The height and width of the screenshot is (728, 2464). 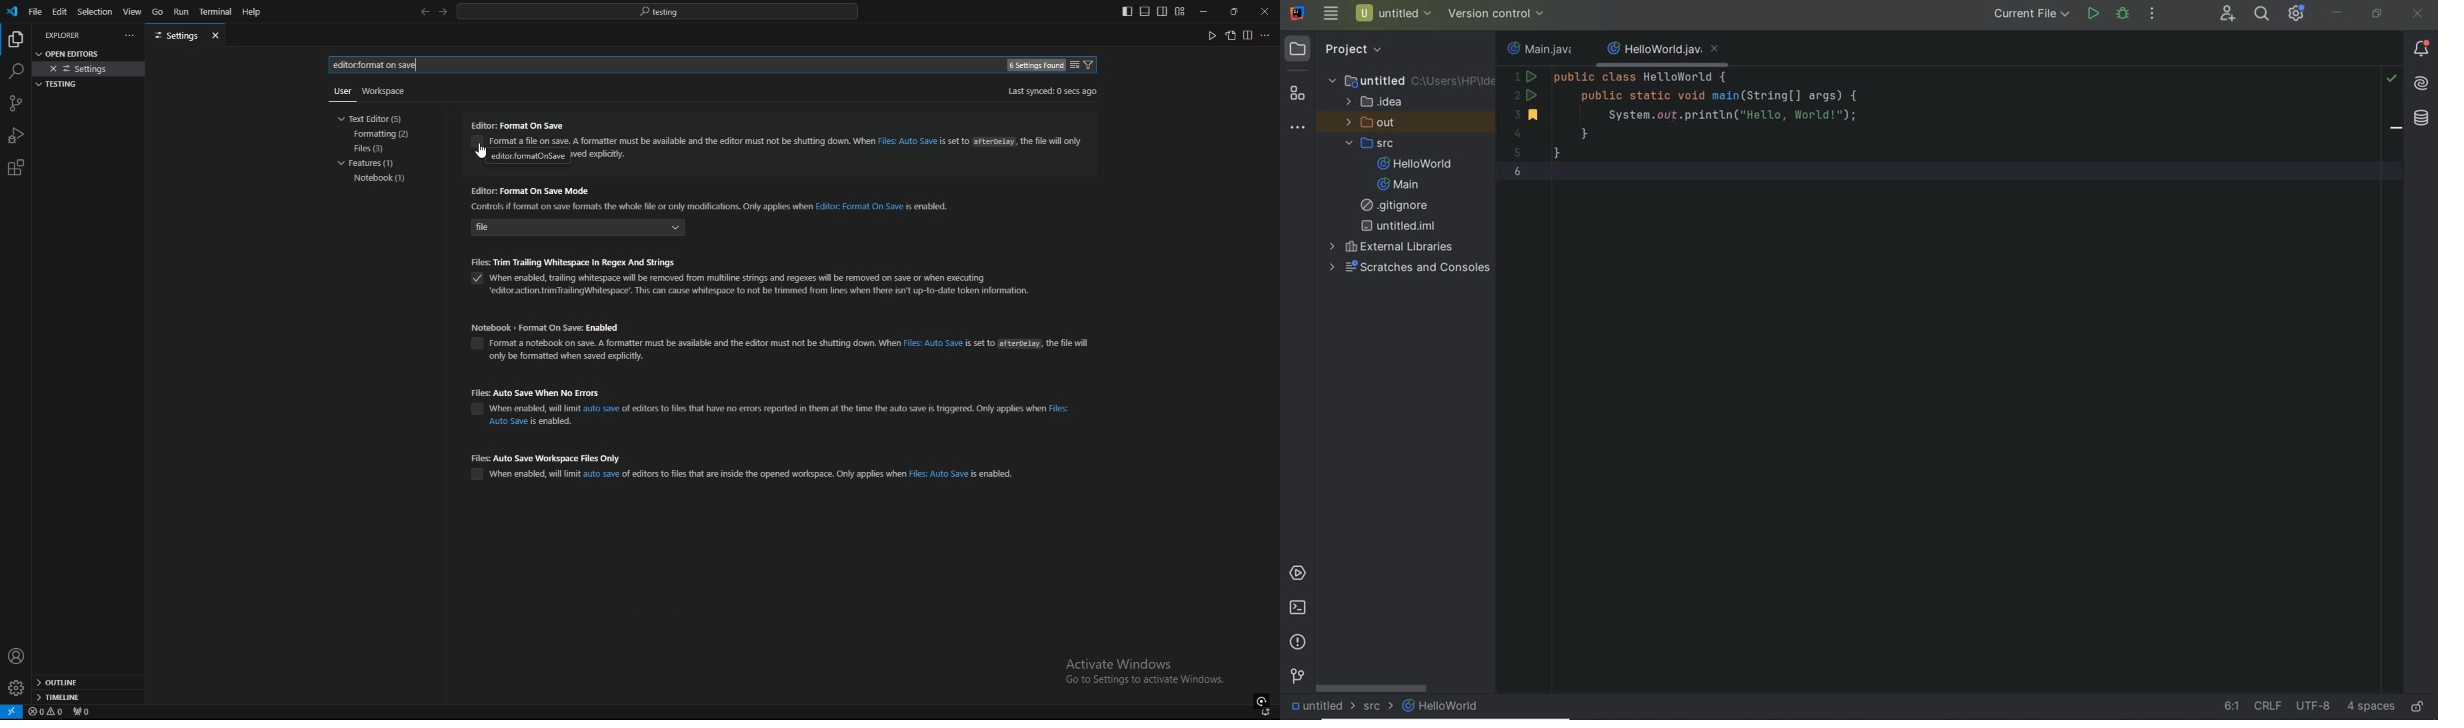 What do you see at coordinates (1498, 15) in the screenshot?
I see `version control` at bounding box center [1498, 15].